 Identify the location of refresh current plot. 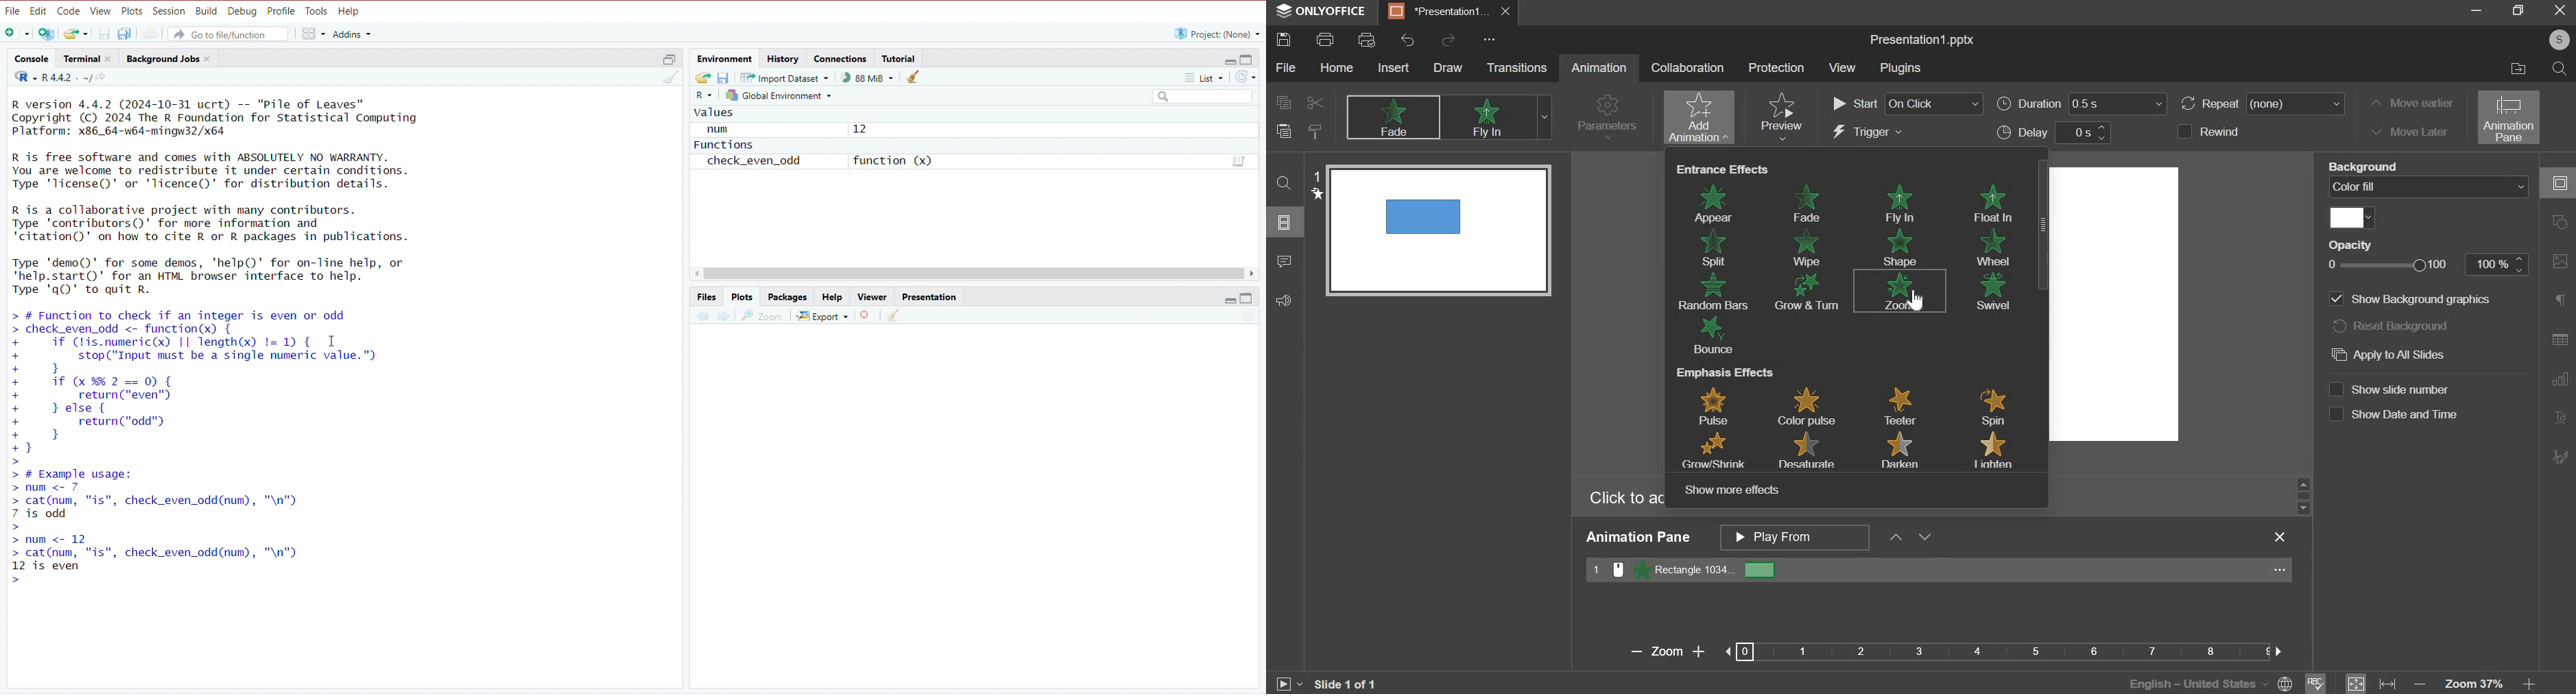
(1242, 319).